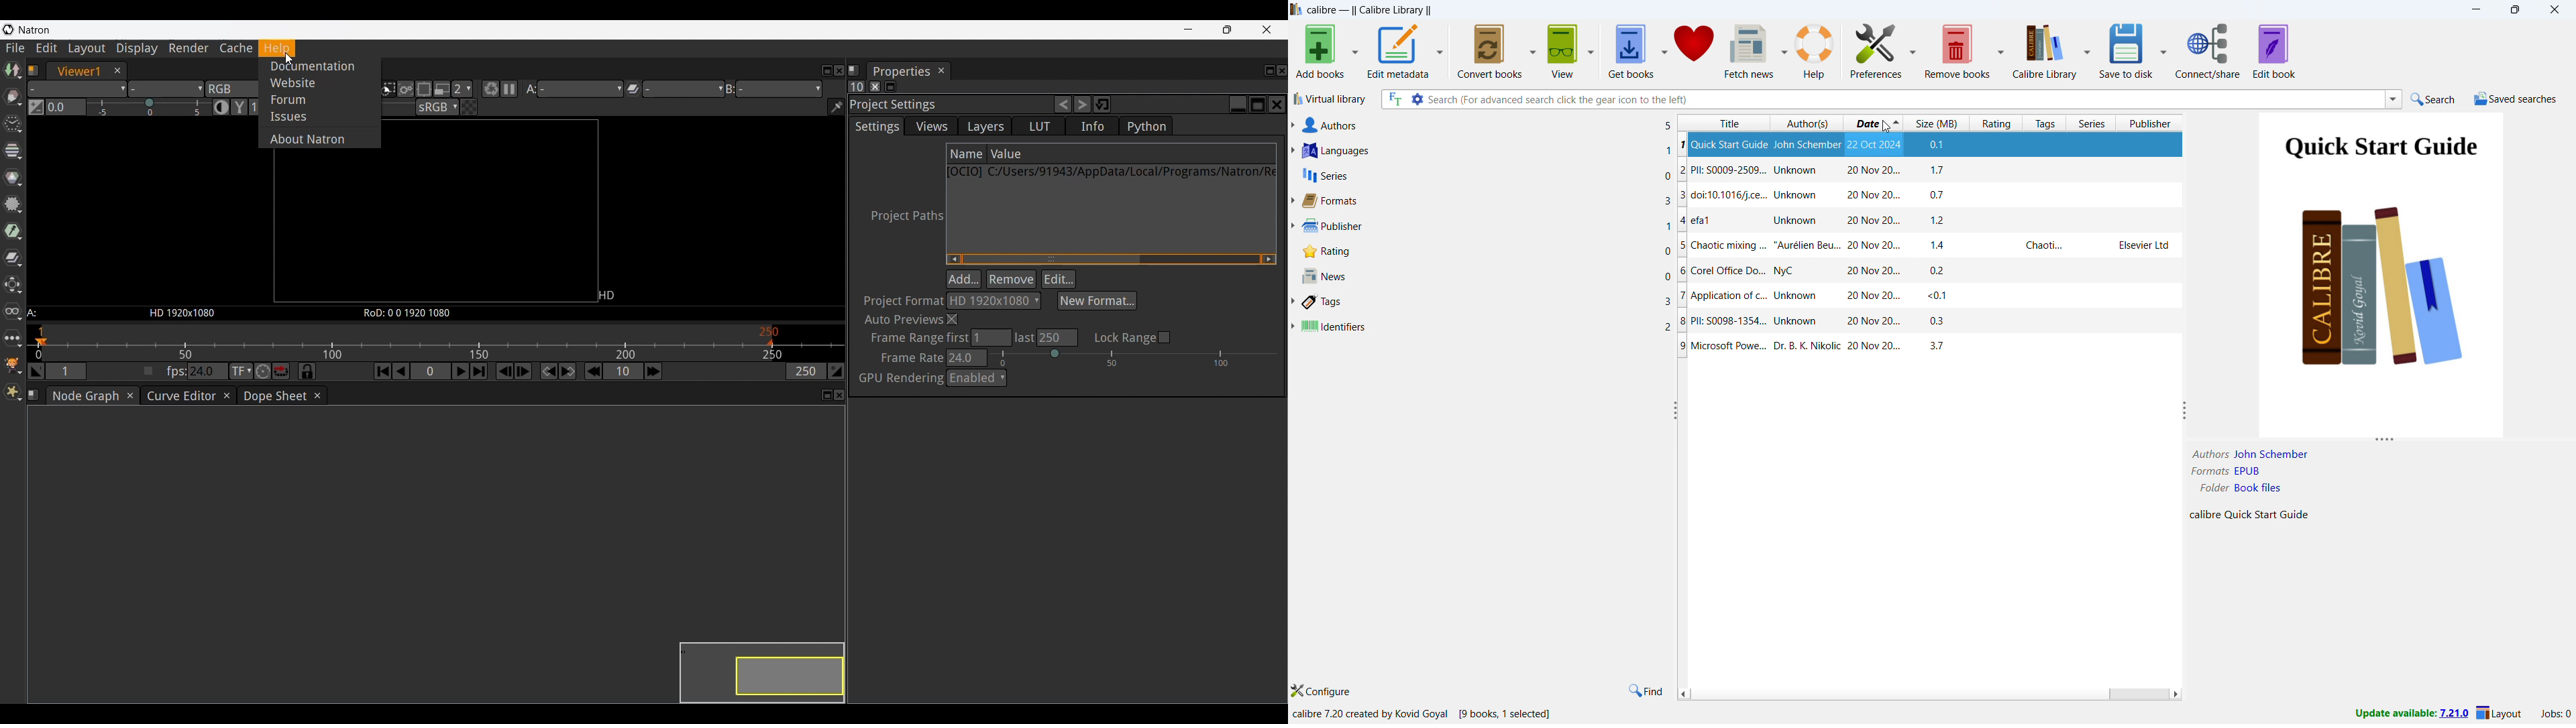 The width and height of the screenshot is (2576, 728). Describe the element at coordinates (1957, 49) in the screenshot. I see `Remove books` at that location.